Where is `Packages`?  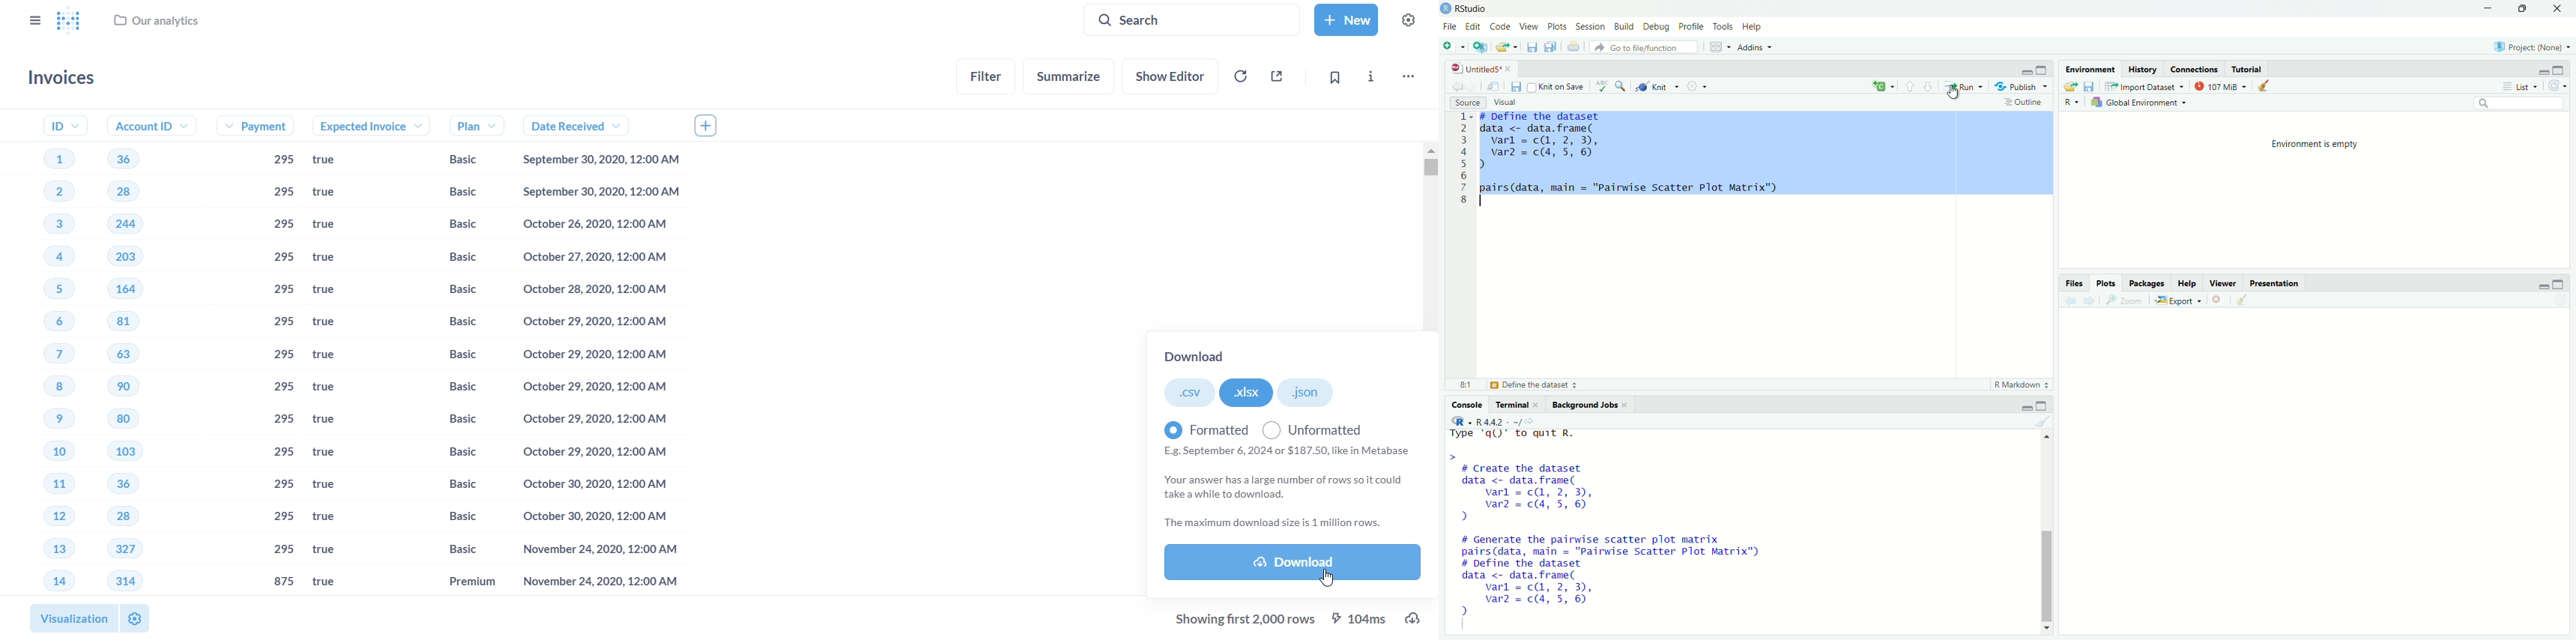 Packages is located at coordinates (2148, 283).